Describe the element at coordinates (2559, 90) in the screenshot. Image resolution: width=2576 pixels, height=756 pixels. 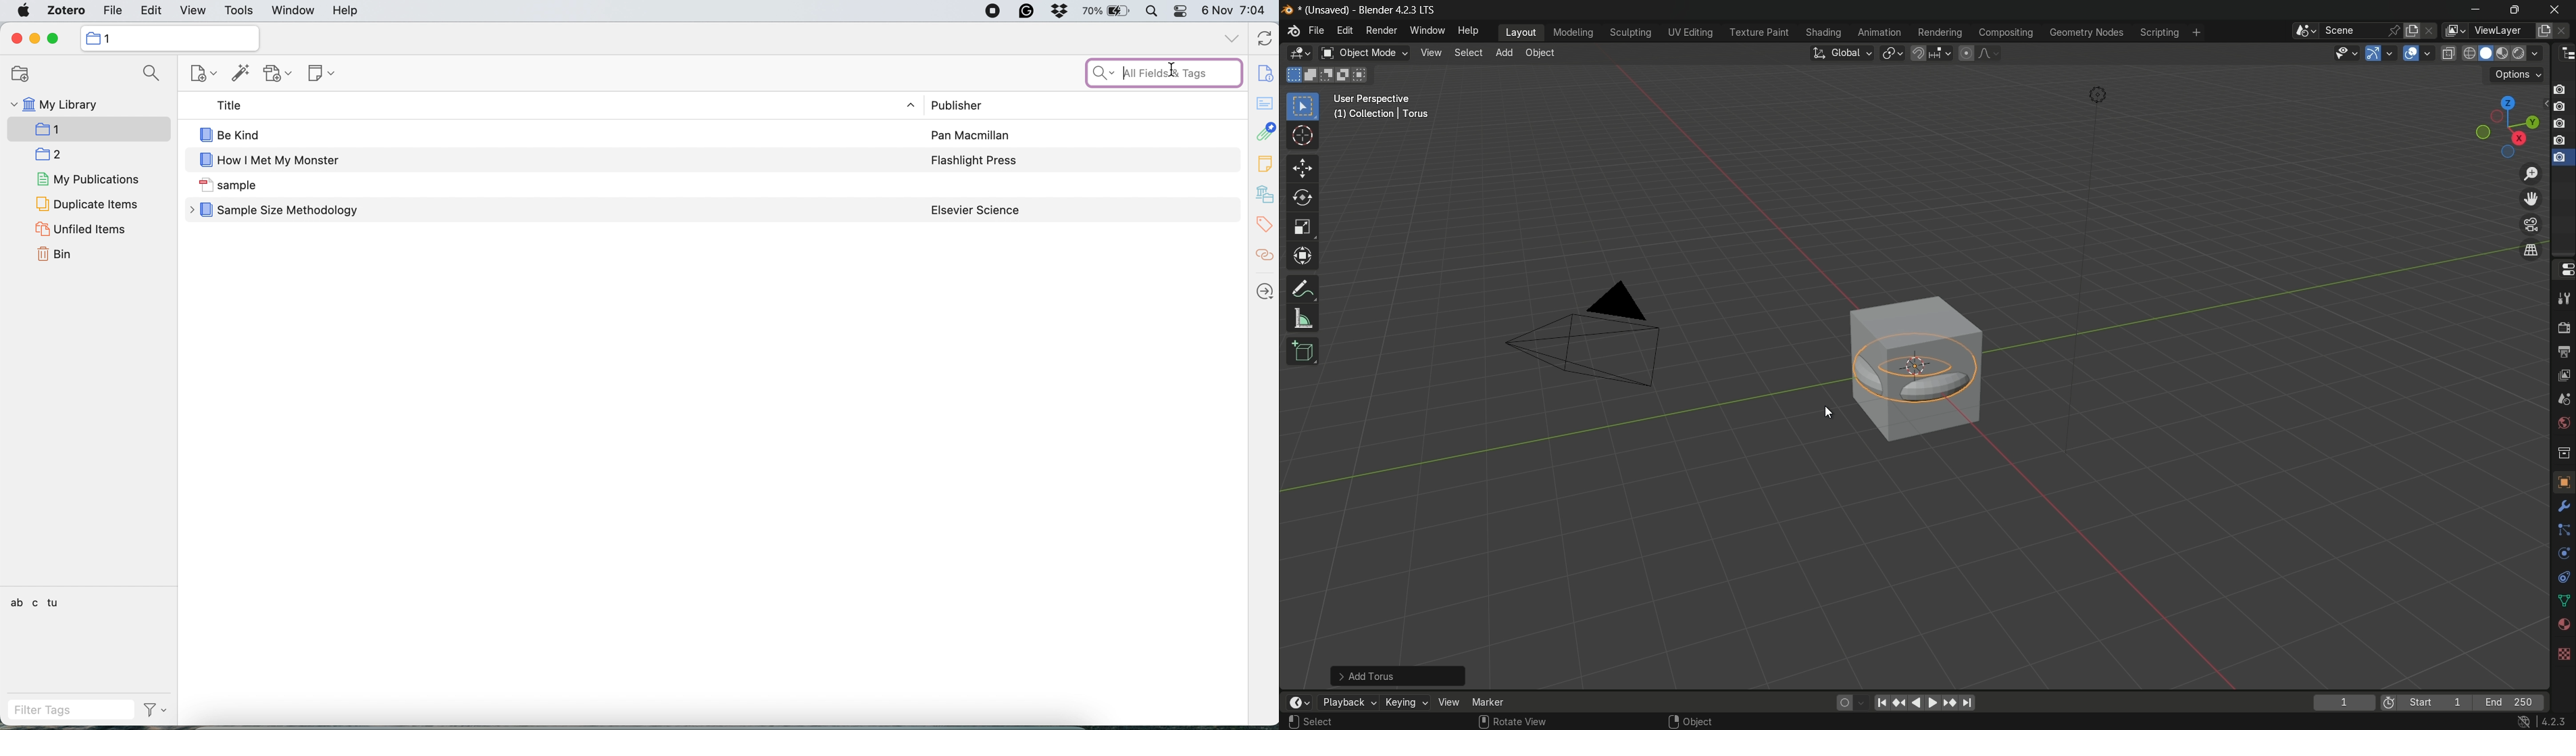
I see `layer 1` at that location.